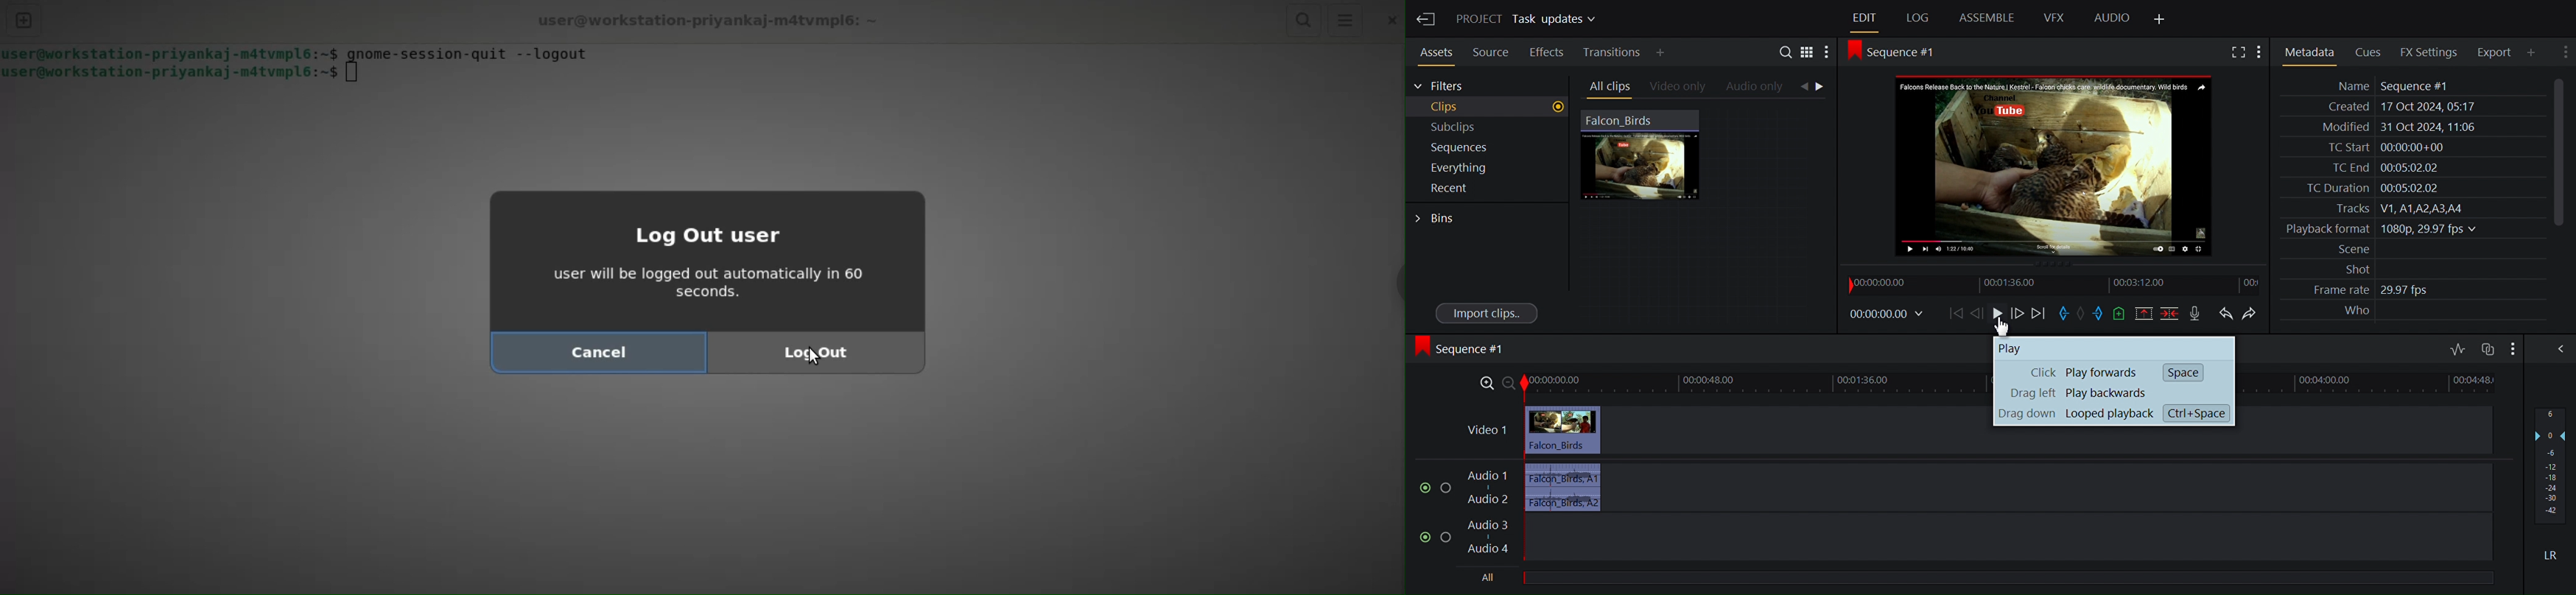 This screenshot has height=616, width=2576. Describe the element at coordinates (2367, 52) in the screenshot. I see `Cues` at that location.